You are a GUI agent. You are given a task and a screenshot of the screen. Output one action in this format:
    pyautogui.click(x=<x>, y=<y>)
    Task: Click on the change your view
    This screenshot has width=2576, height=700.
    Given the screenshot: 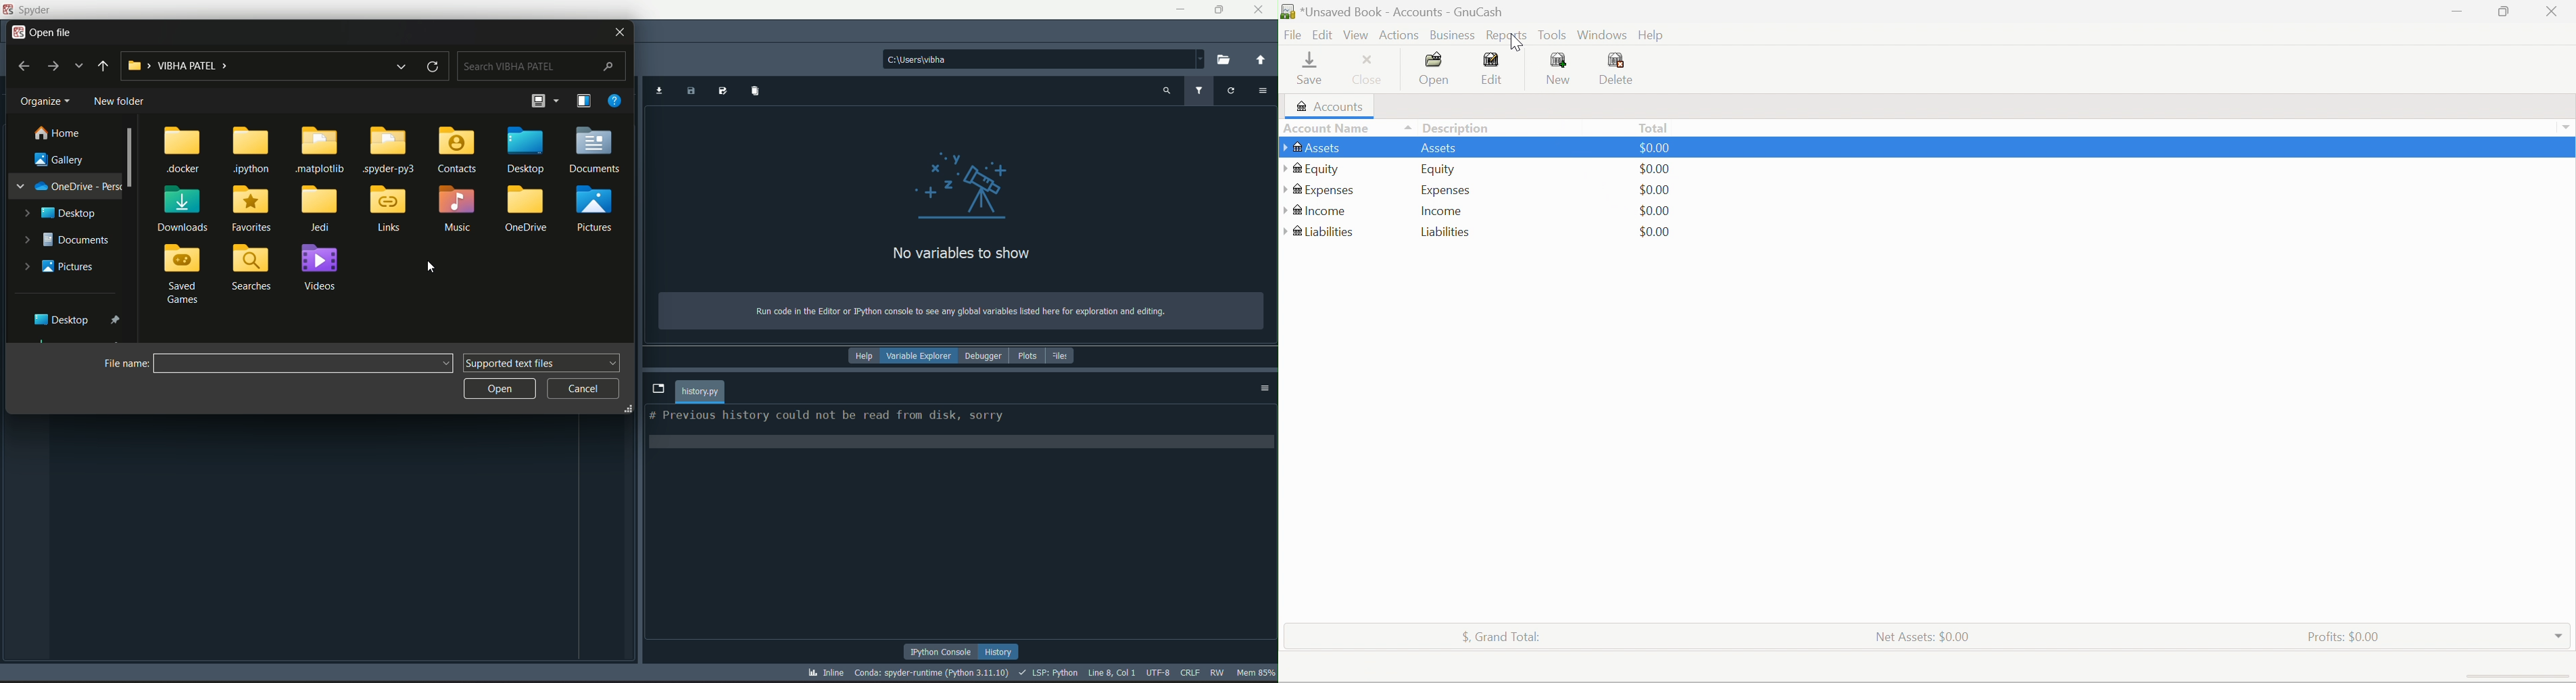 What is the action you would take?
    pyautogui.click(x=538, y=101)
    